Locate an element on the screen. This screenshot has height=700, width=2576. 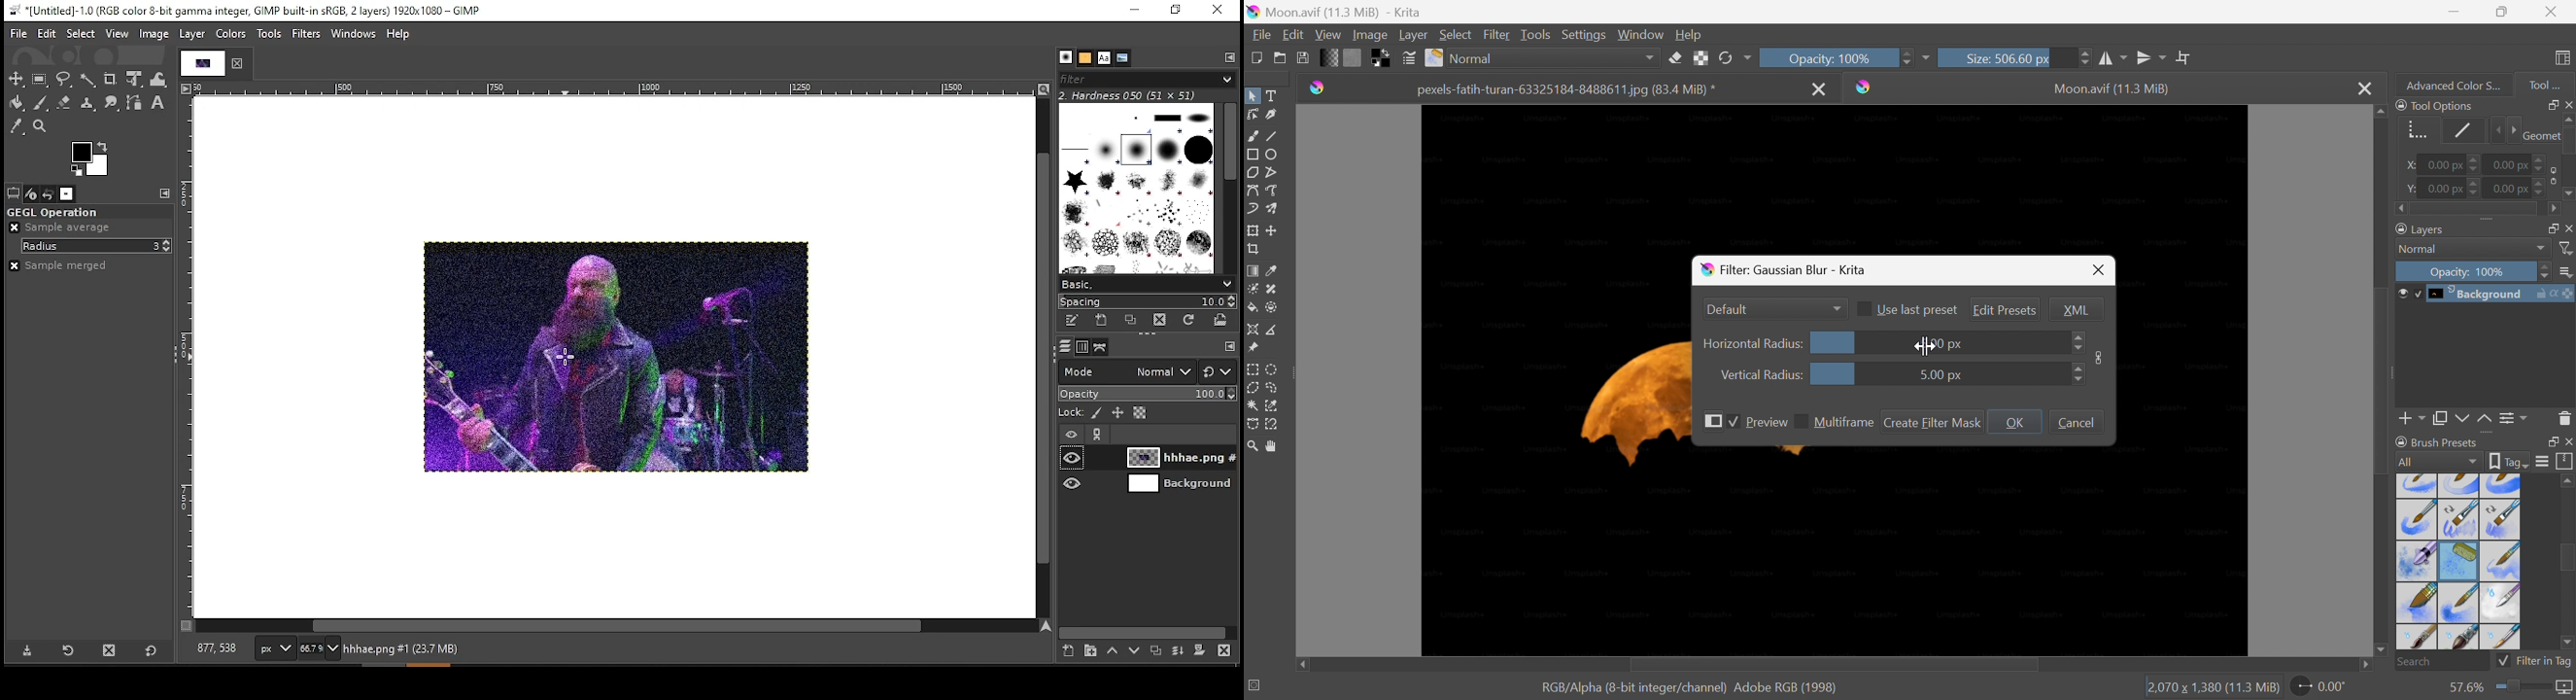
Edit presets is located at coordinates (2004, 310).